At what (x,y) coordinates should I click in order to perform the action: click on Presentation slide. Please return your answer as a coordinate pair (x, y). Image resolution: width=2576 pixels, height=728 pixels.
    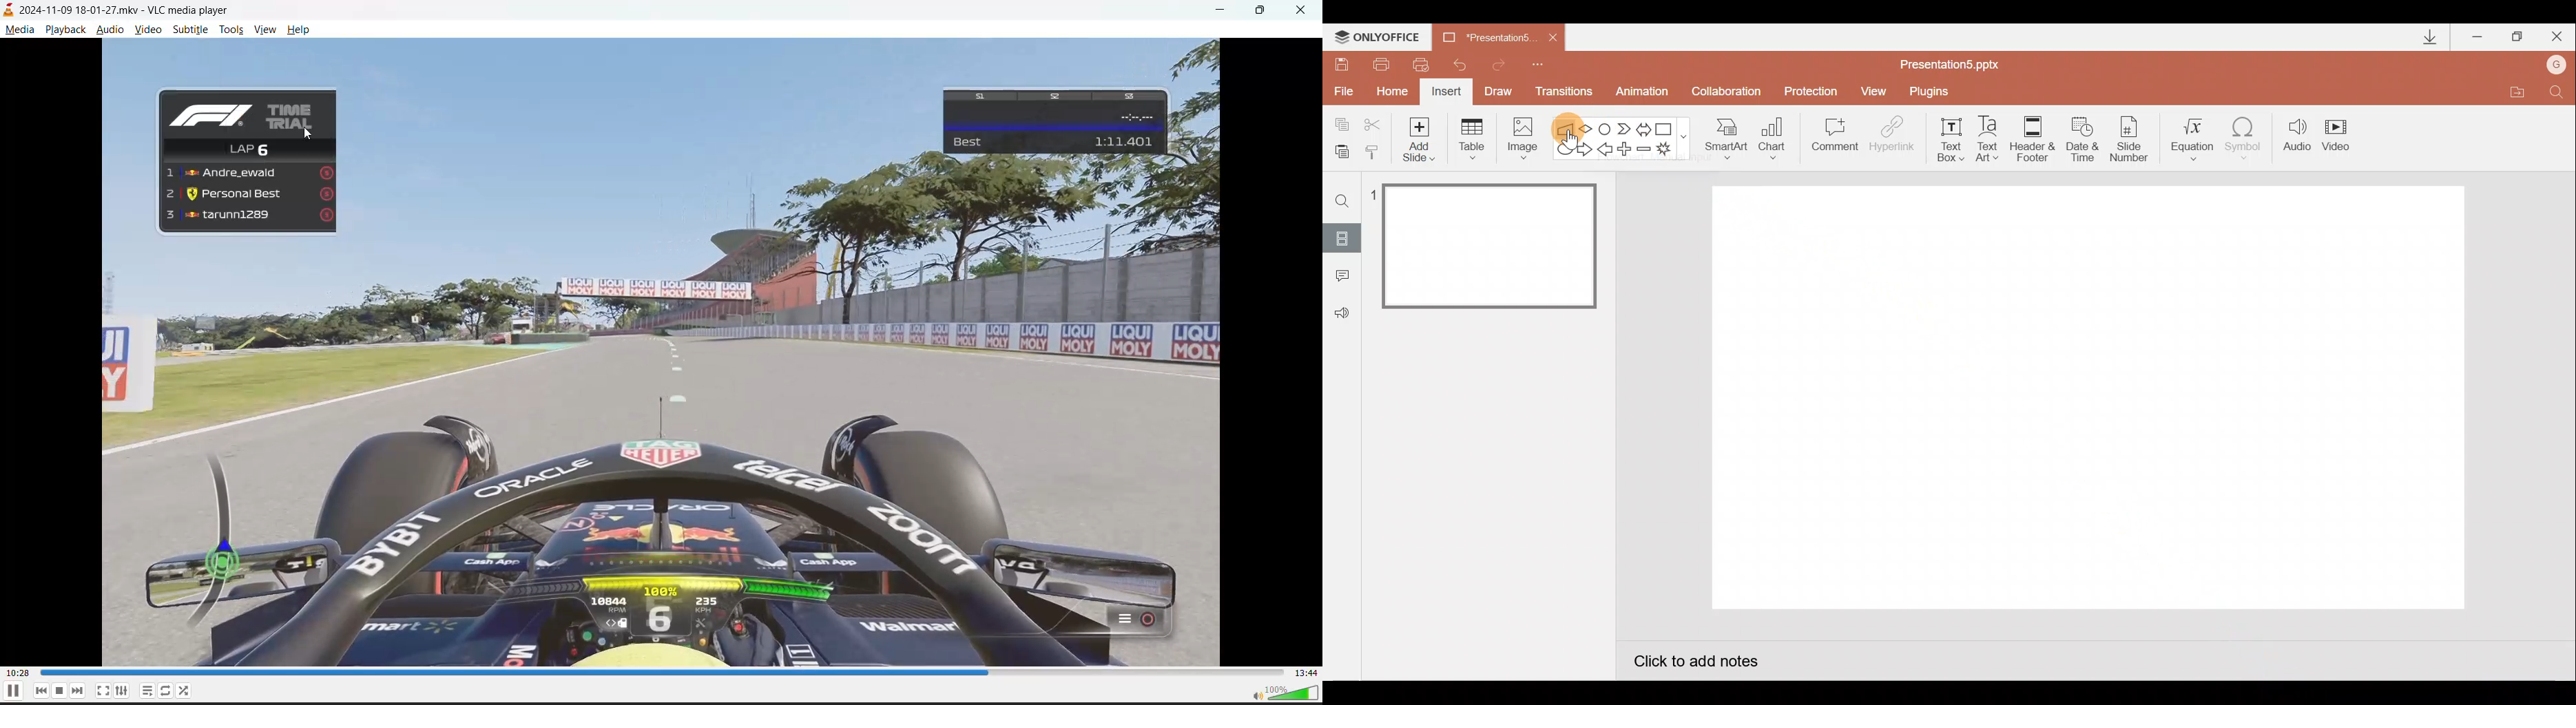
    Looking at the image, I should click on (2090, 390).